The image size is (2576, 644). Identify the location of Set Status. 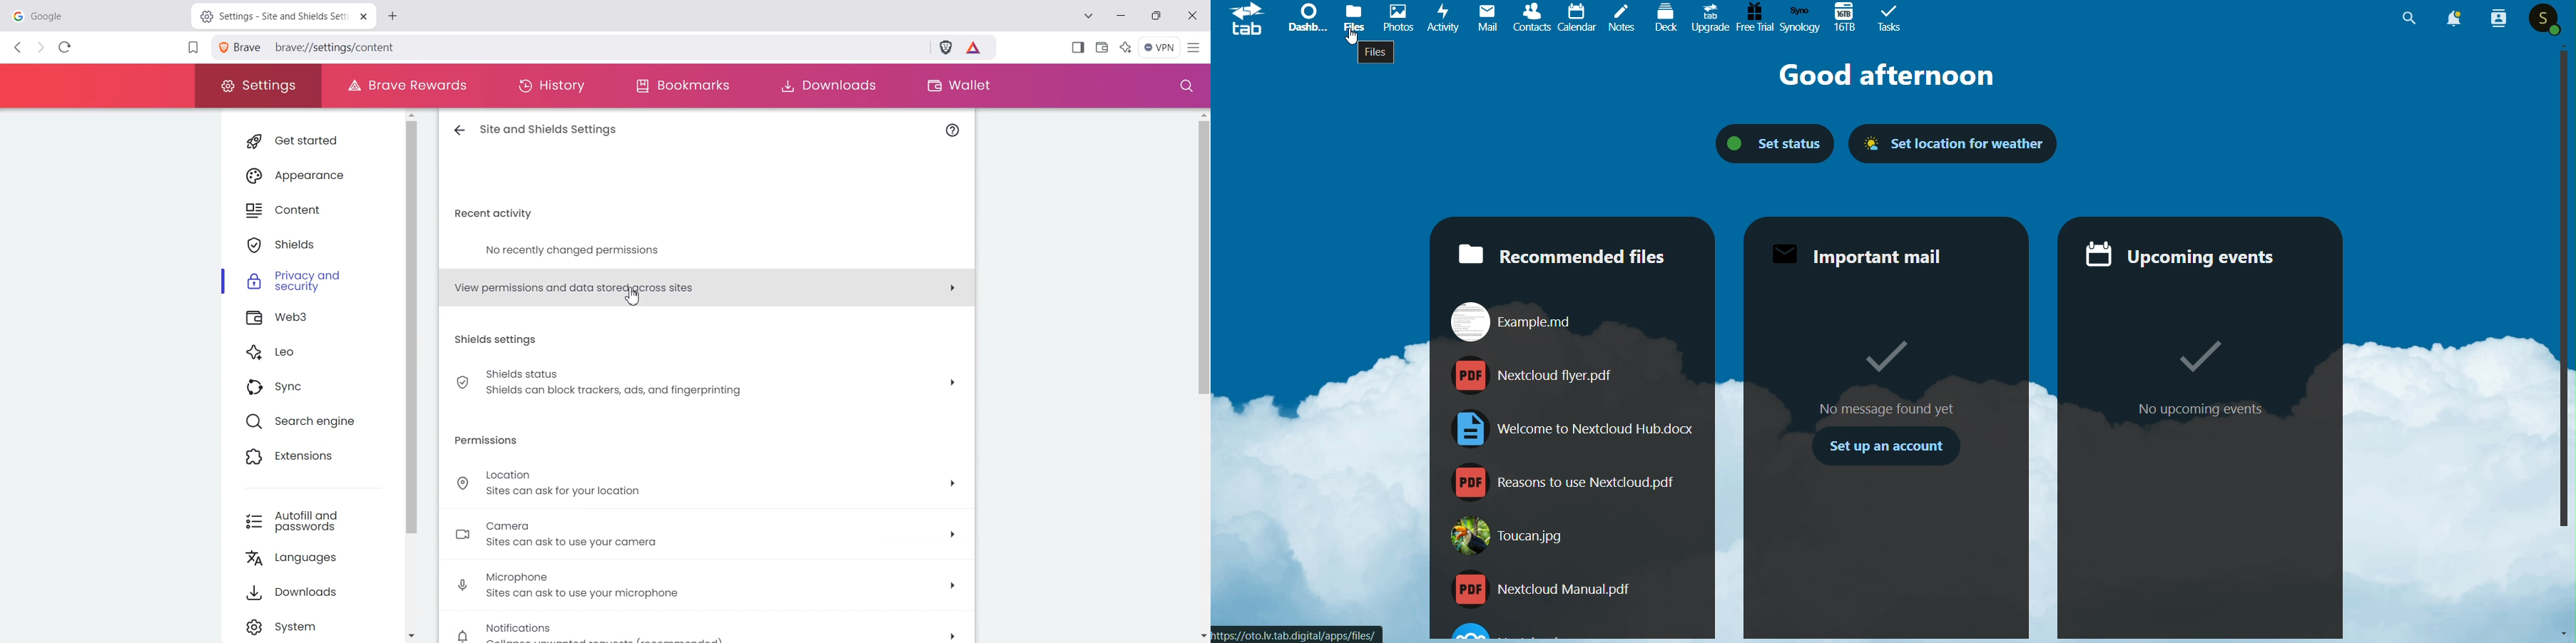
(1775, 148).